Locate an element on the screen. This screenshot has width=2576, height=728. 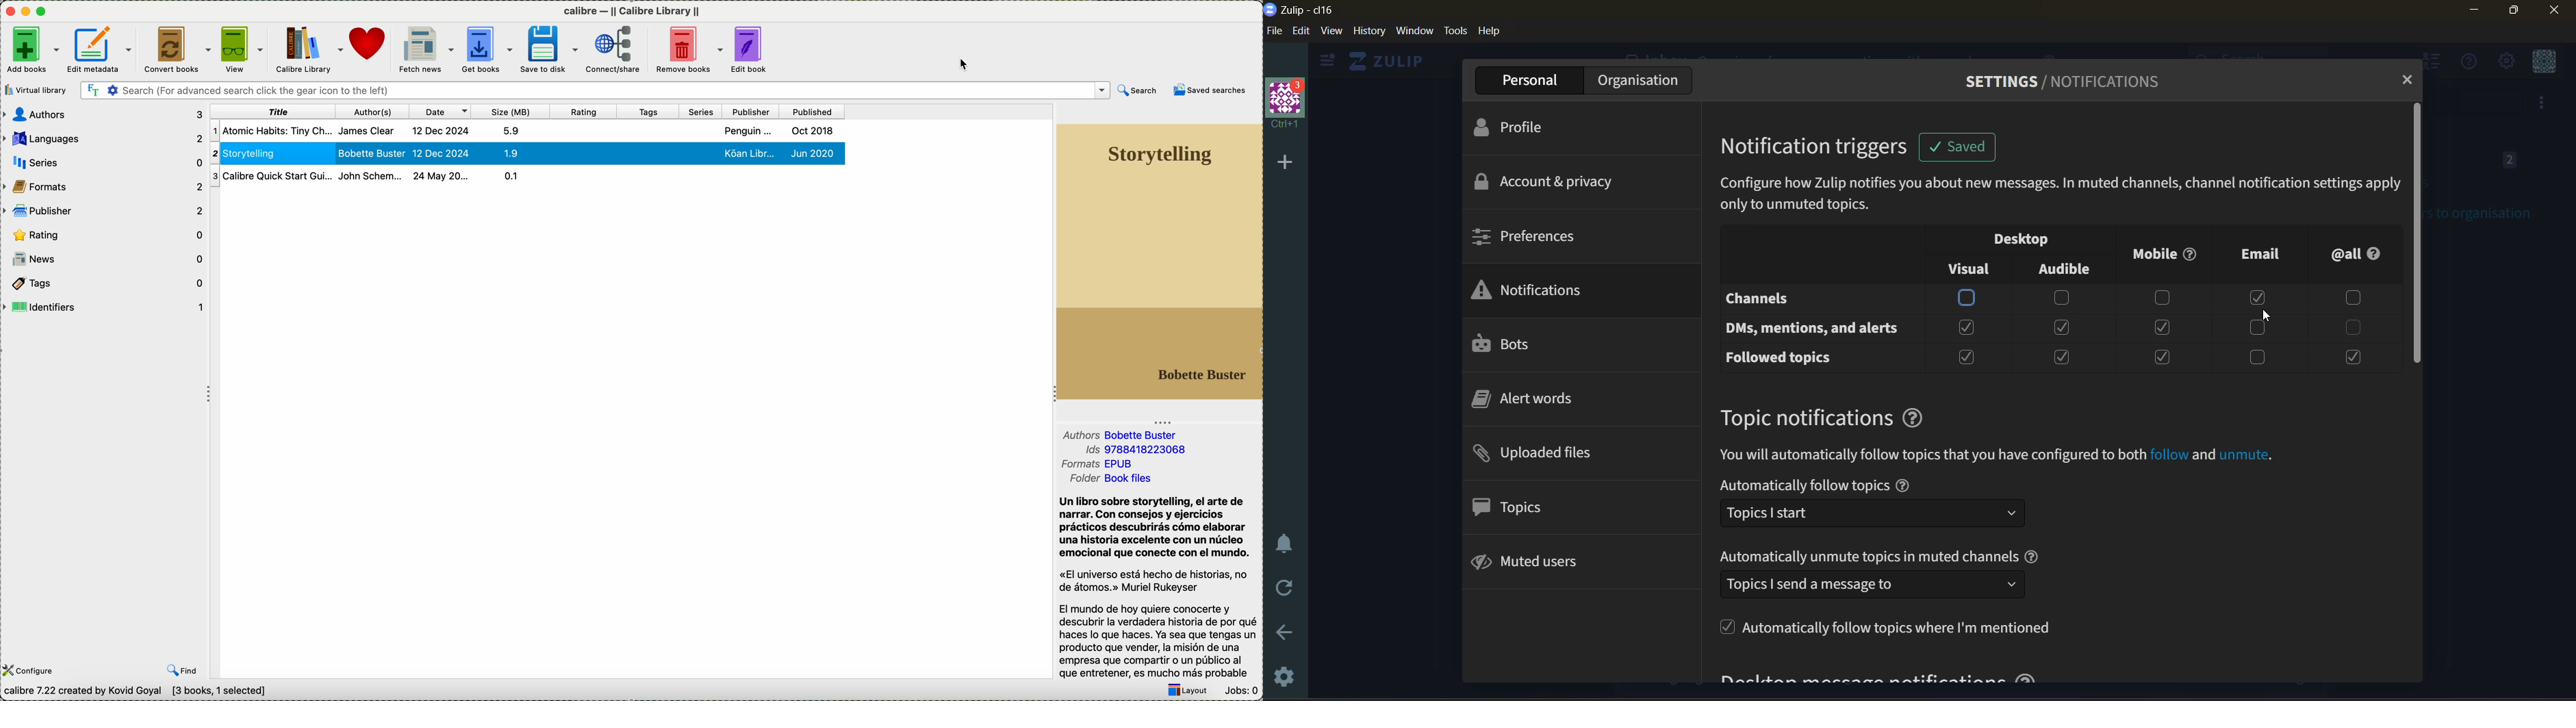
series is located at coordinates (105, 161).